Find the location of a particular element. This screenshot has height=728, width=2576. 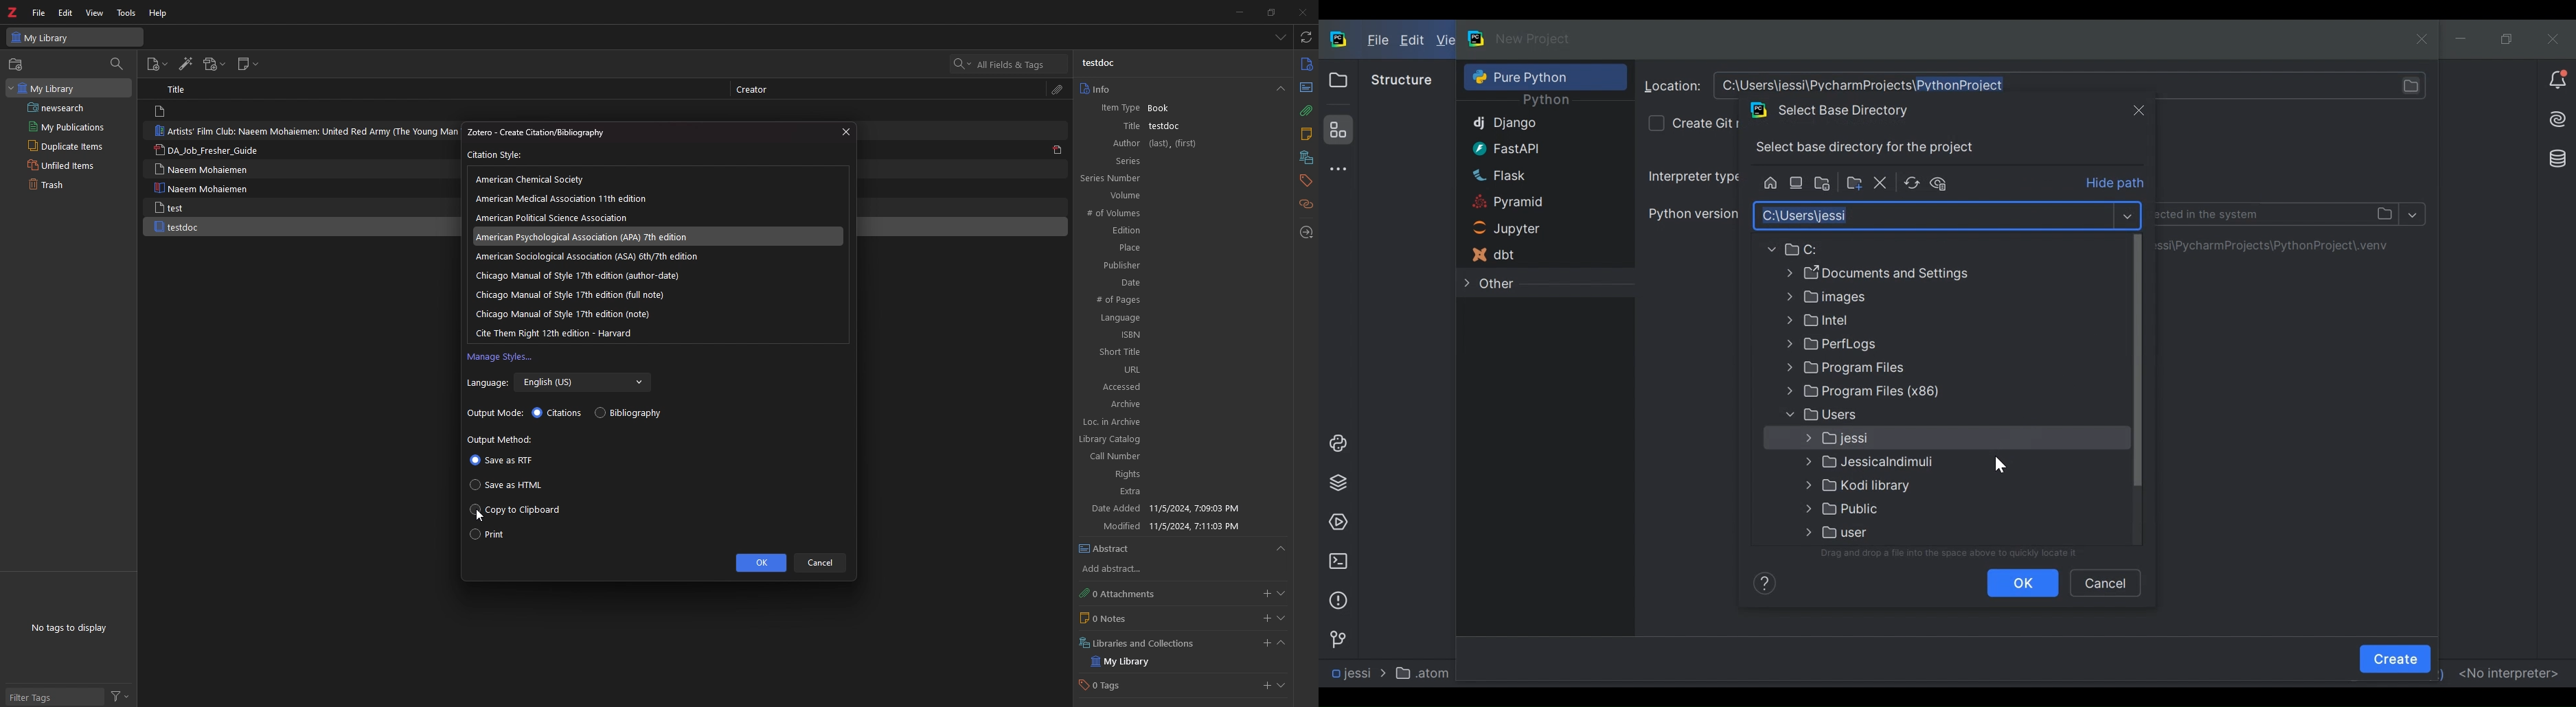

item Type is located at coordinates (1115, 109).